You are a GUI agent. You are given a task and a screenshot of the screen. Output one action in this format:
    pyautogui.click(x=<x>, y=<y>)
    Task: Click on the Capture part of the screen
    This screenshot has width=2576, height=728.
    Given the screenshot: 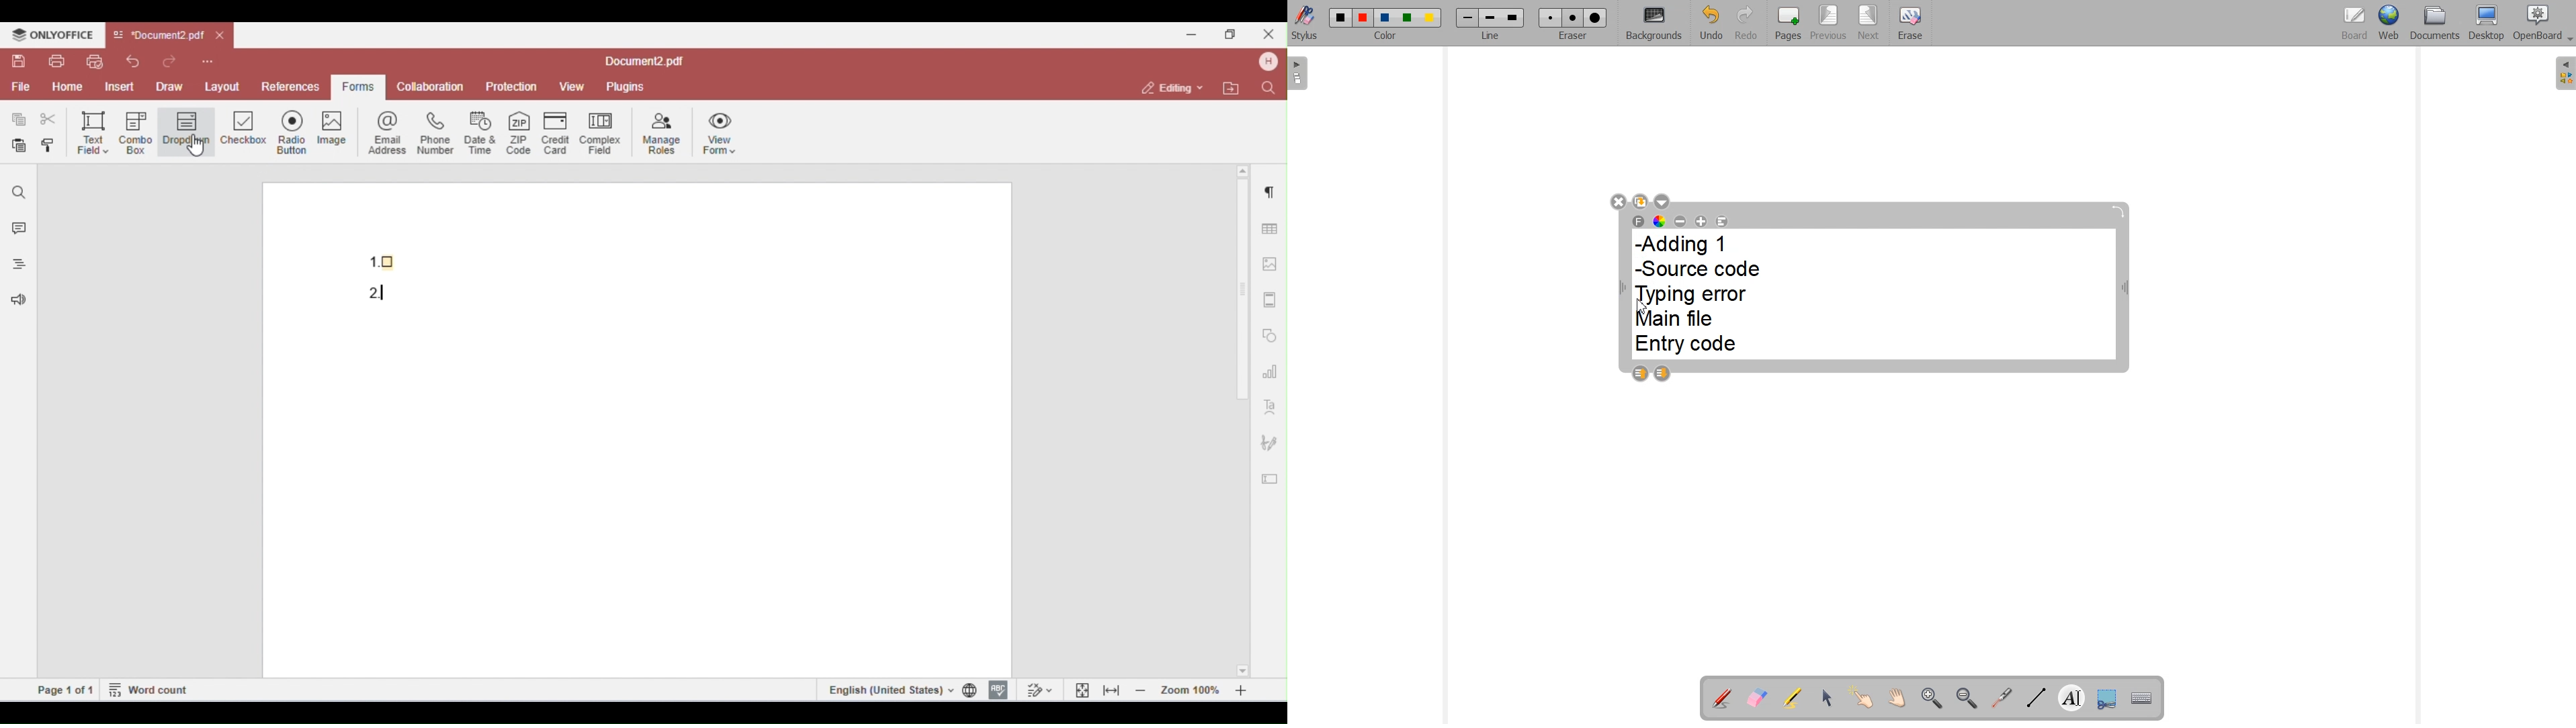 What is the action you would take?
    pyautogui.click(x=2106, y=697)
    